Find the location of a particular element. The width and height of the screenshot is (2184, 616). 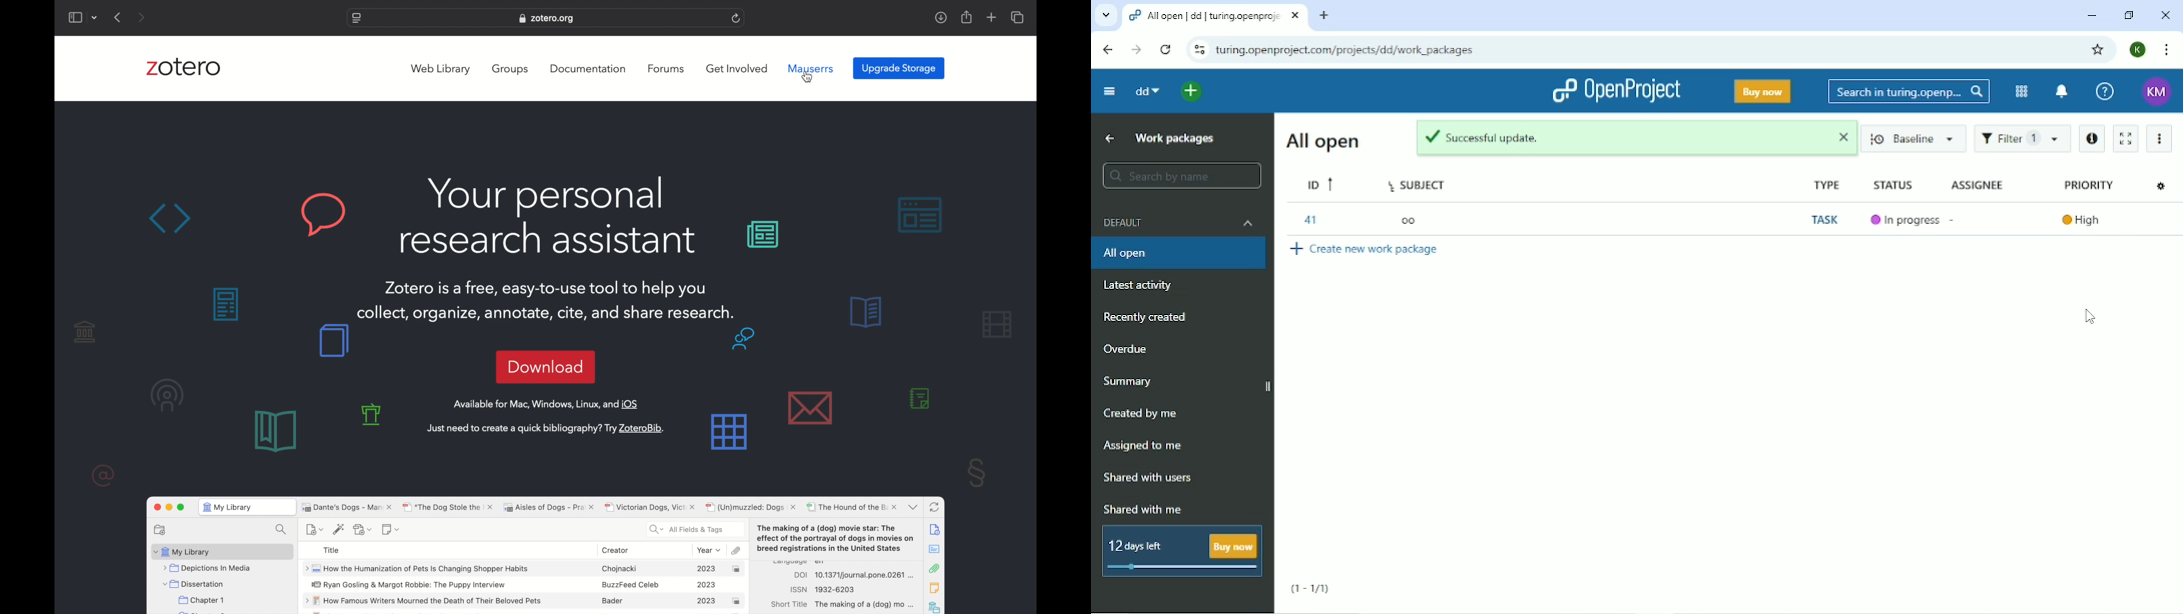

refresh is located at coordinates (737, 18).